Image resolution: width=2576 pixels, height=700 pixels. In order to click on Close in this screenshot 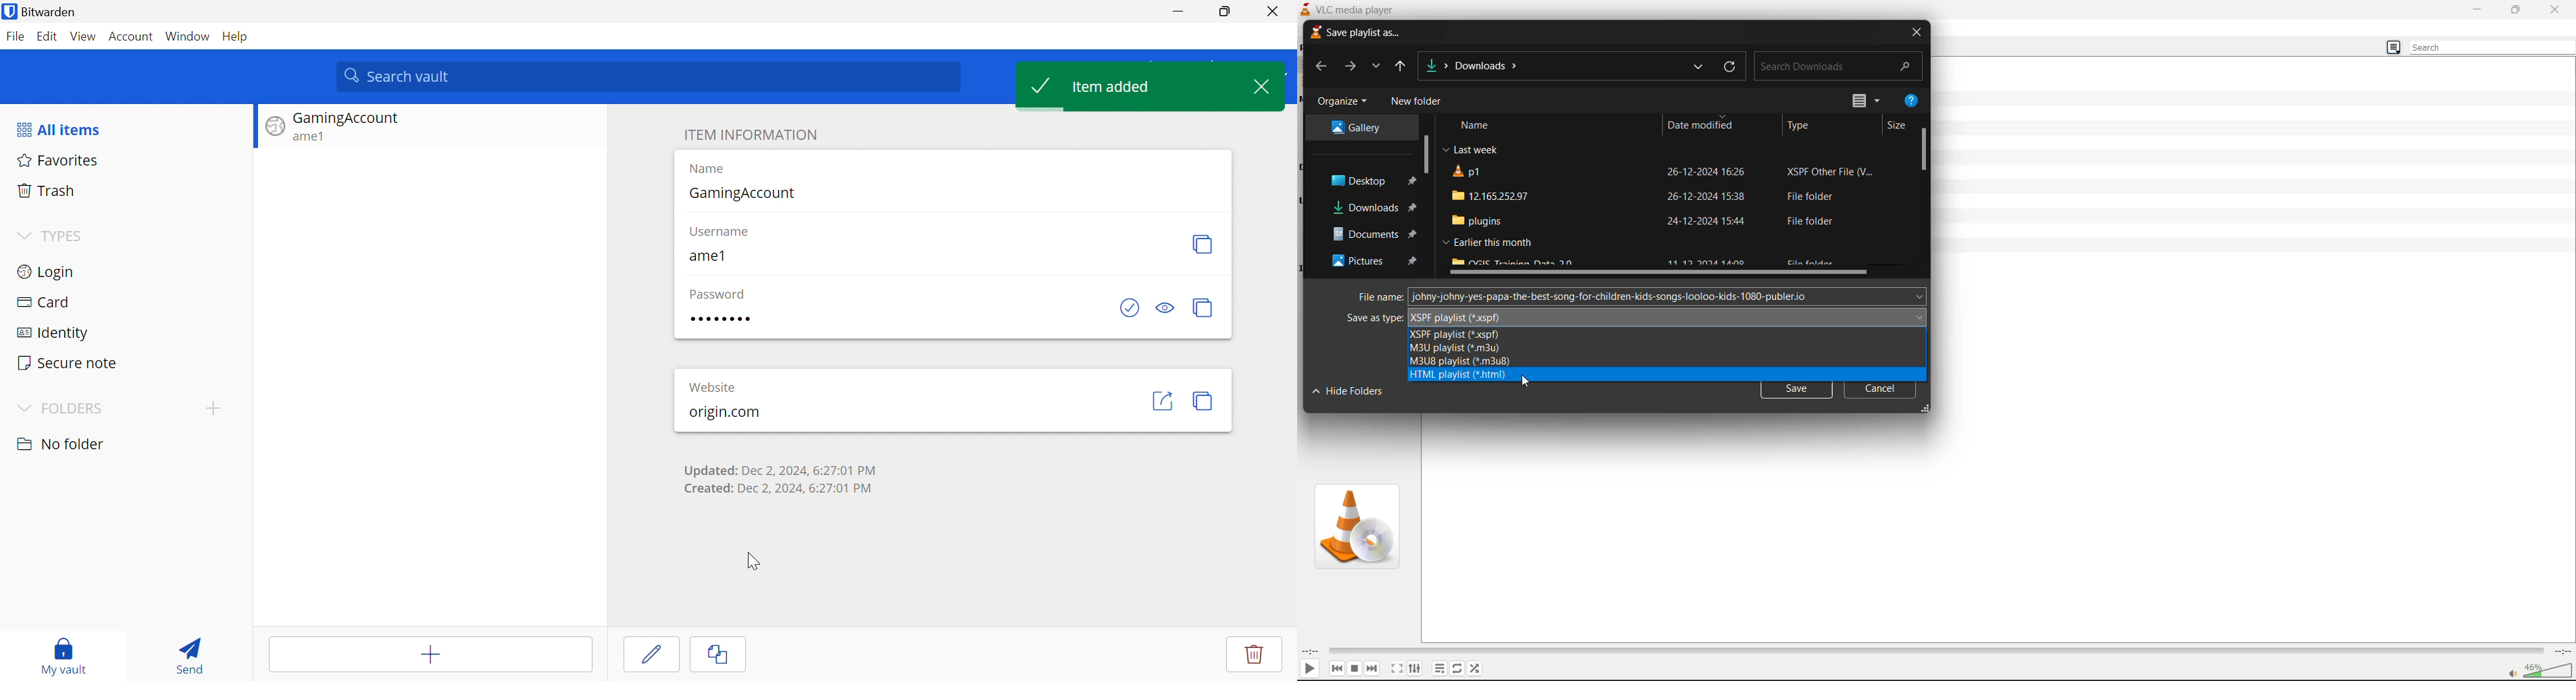, I will do `click(1257, 86)`.